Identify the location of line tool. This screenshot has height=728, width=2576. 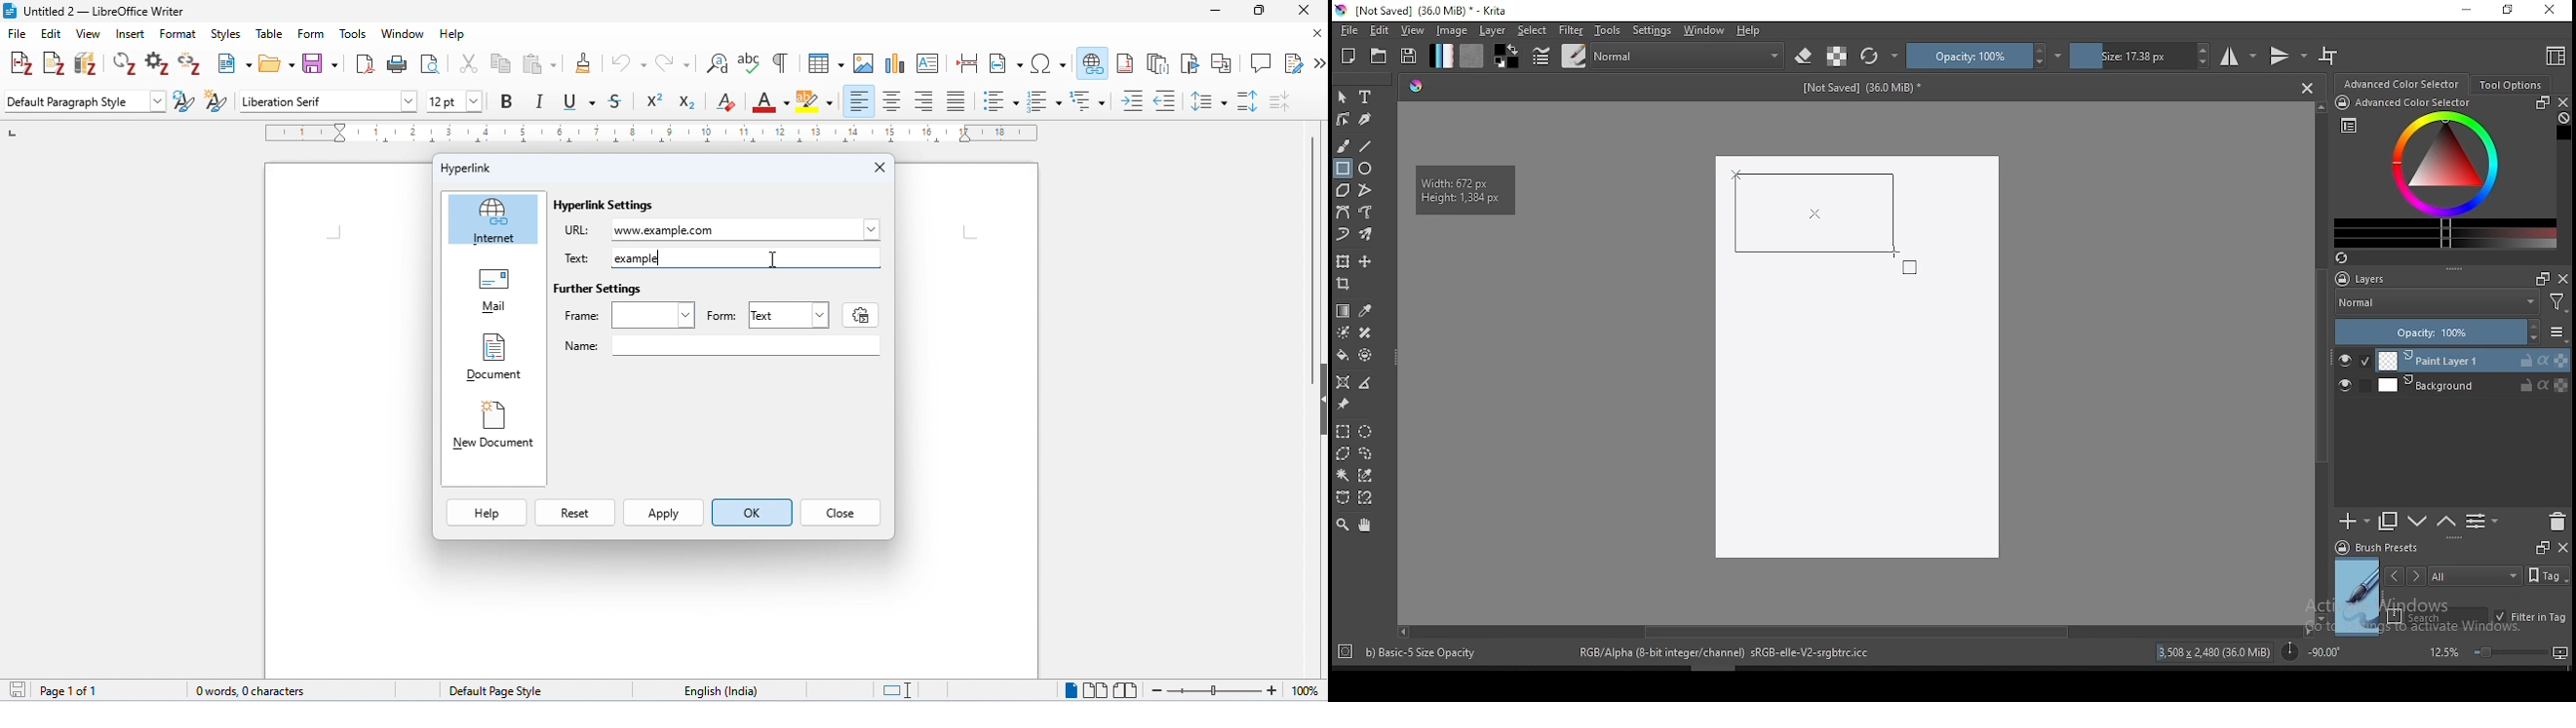
(1366, 146).